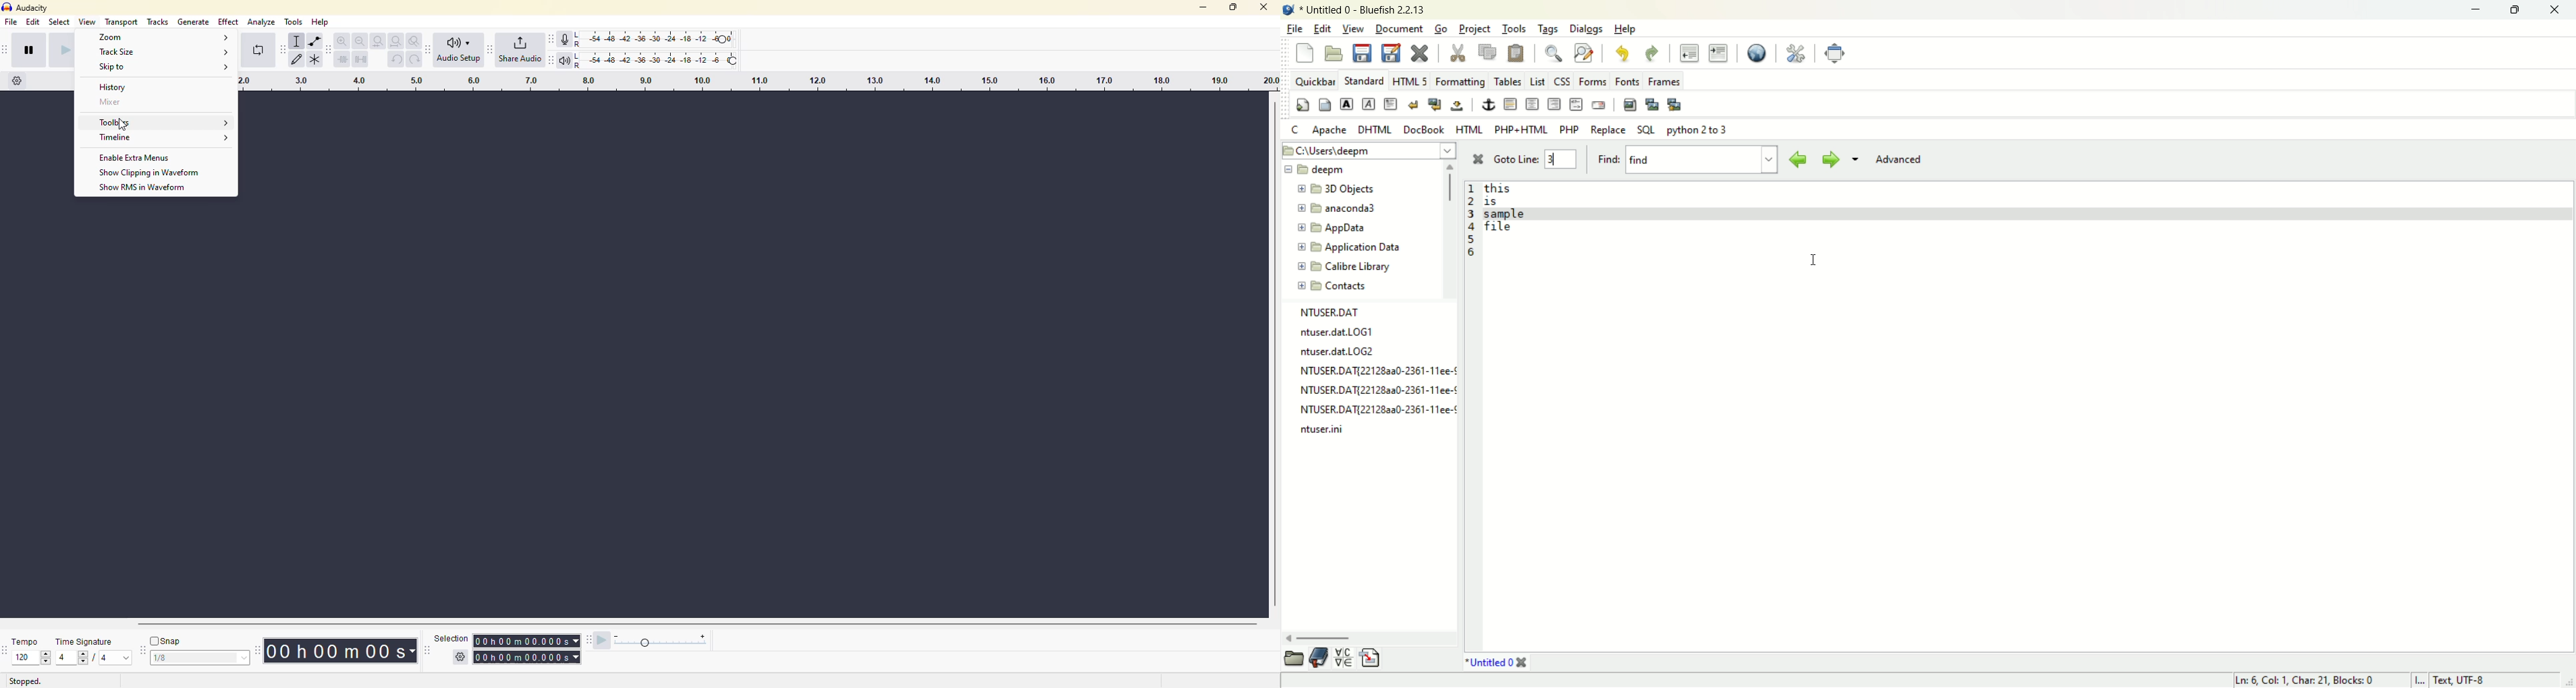 The height and width of the screenshot is (700, 2576). Describe the element at coordinates (293, 23) in the screenshot. I see `tools` at that location.